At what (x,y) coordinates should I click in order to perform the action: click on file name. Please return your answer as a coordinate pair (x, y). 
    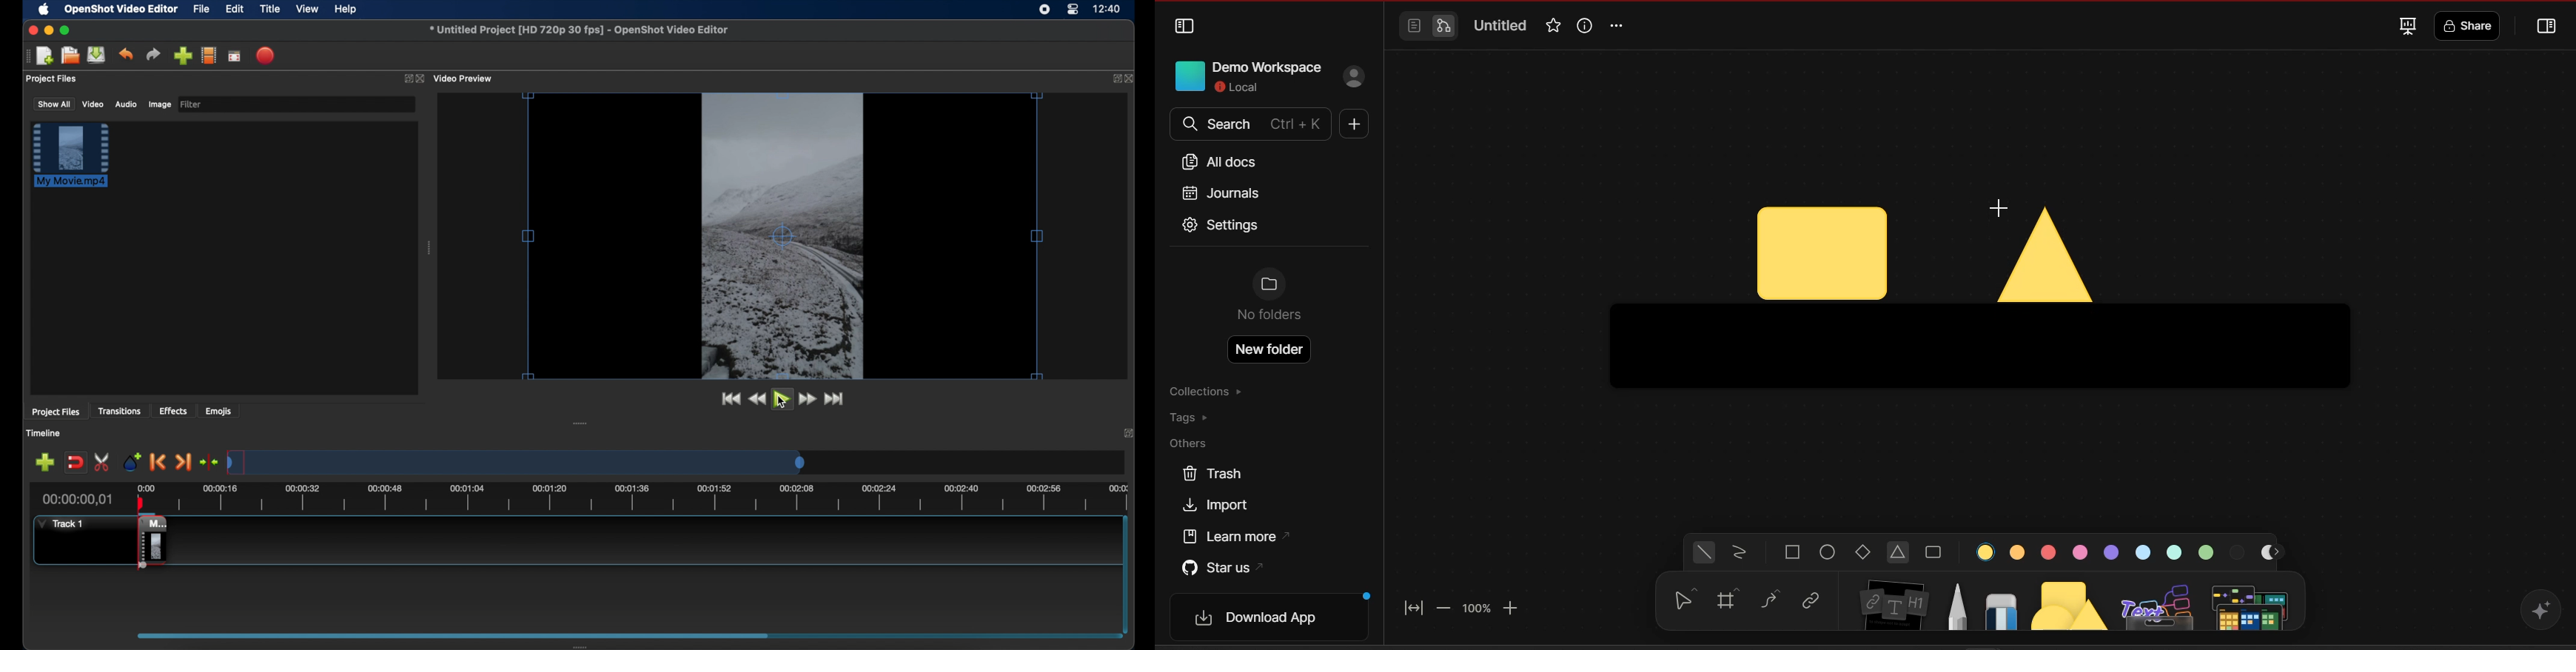
    Looking at the image, I should click on (579, 29).